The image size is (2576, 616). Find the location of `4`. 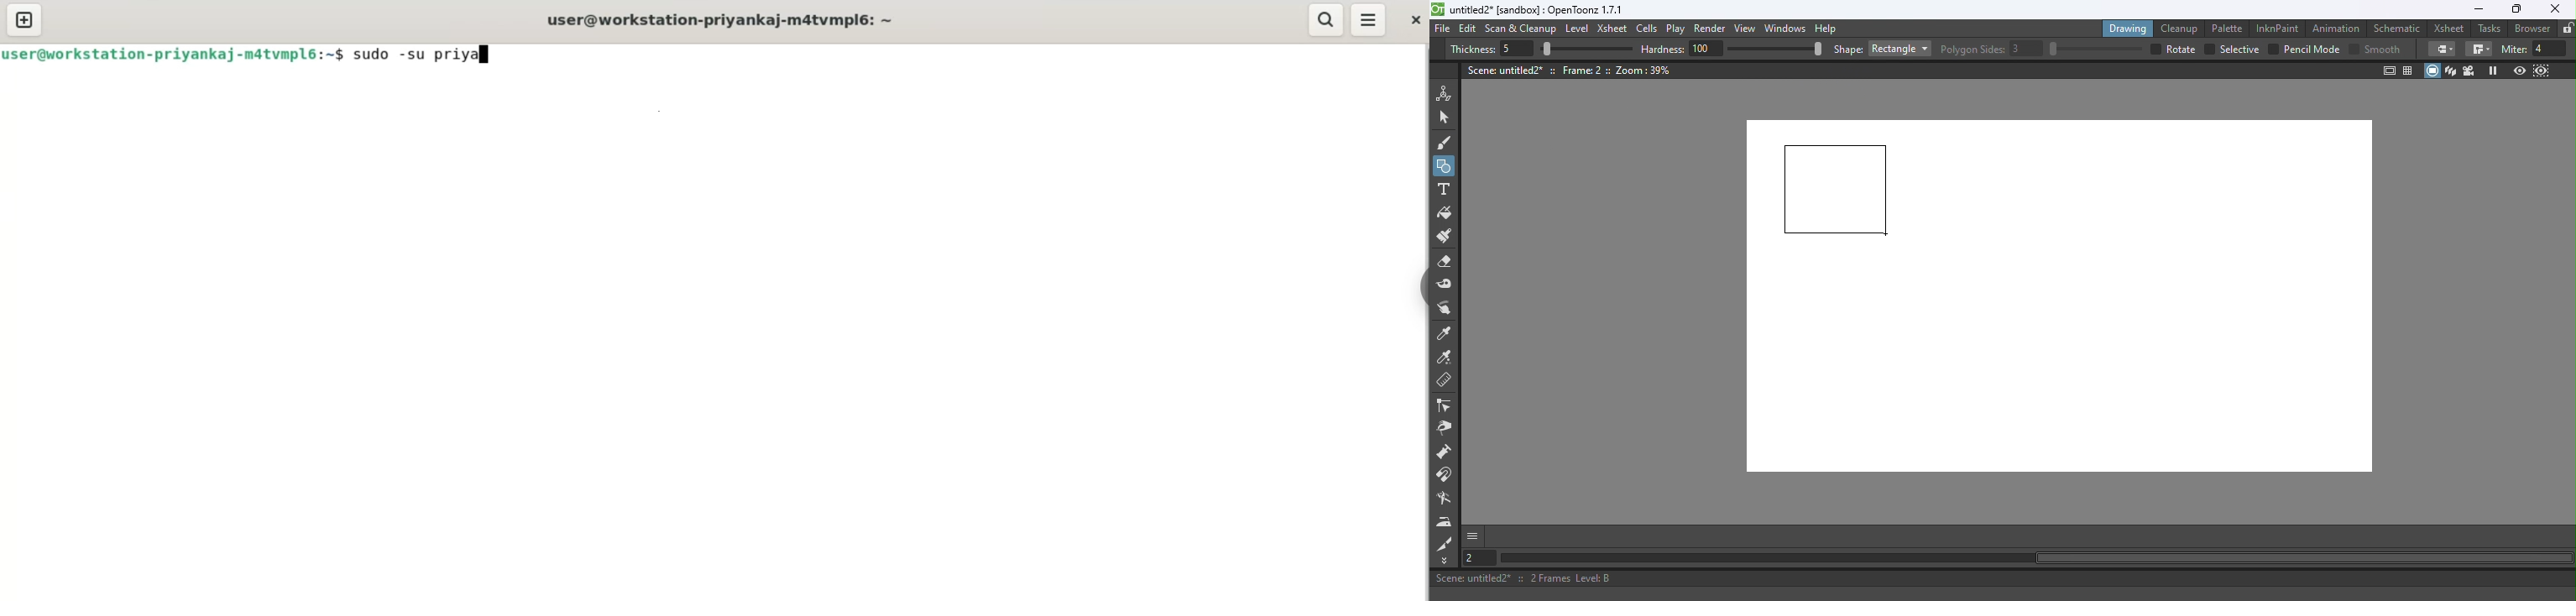

4 is located at coordinates (2550, 49).